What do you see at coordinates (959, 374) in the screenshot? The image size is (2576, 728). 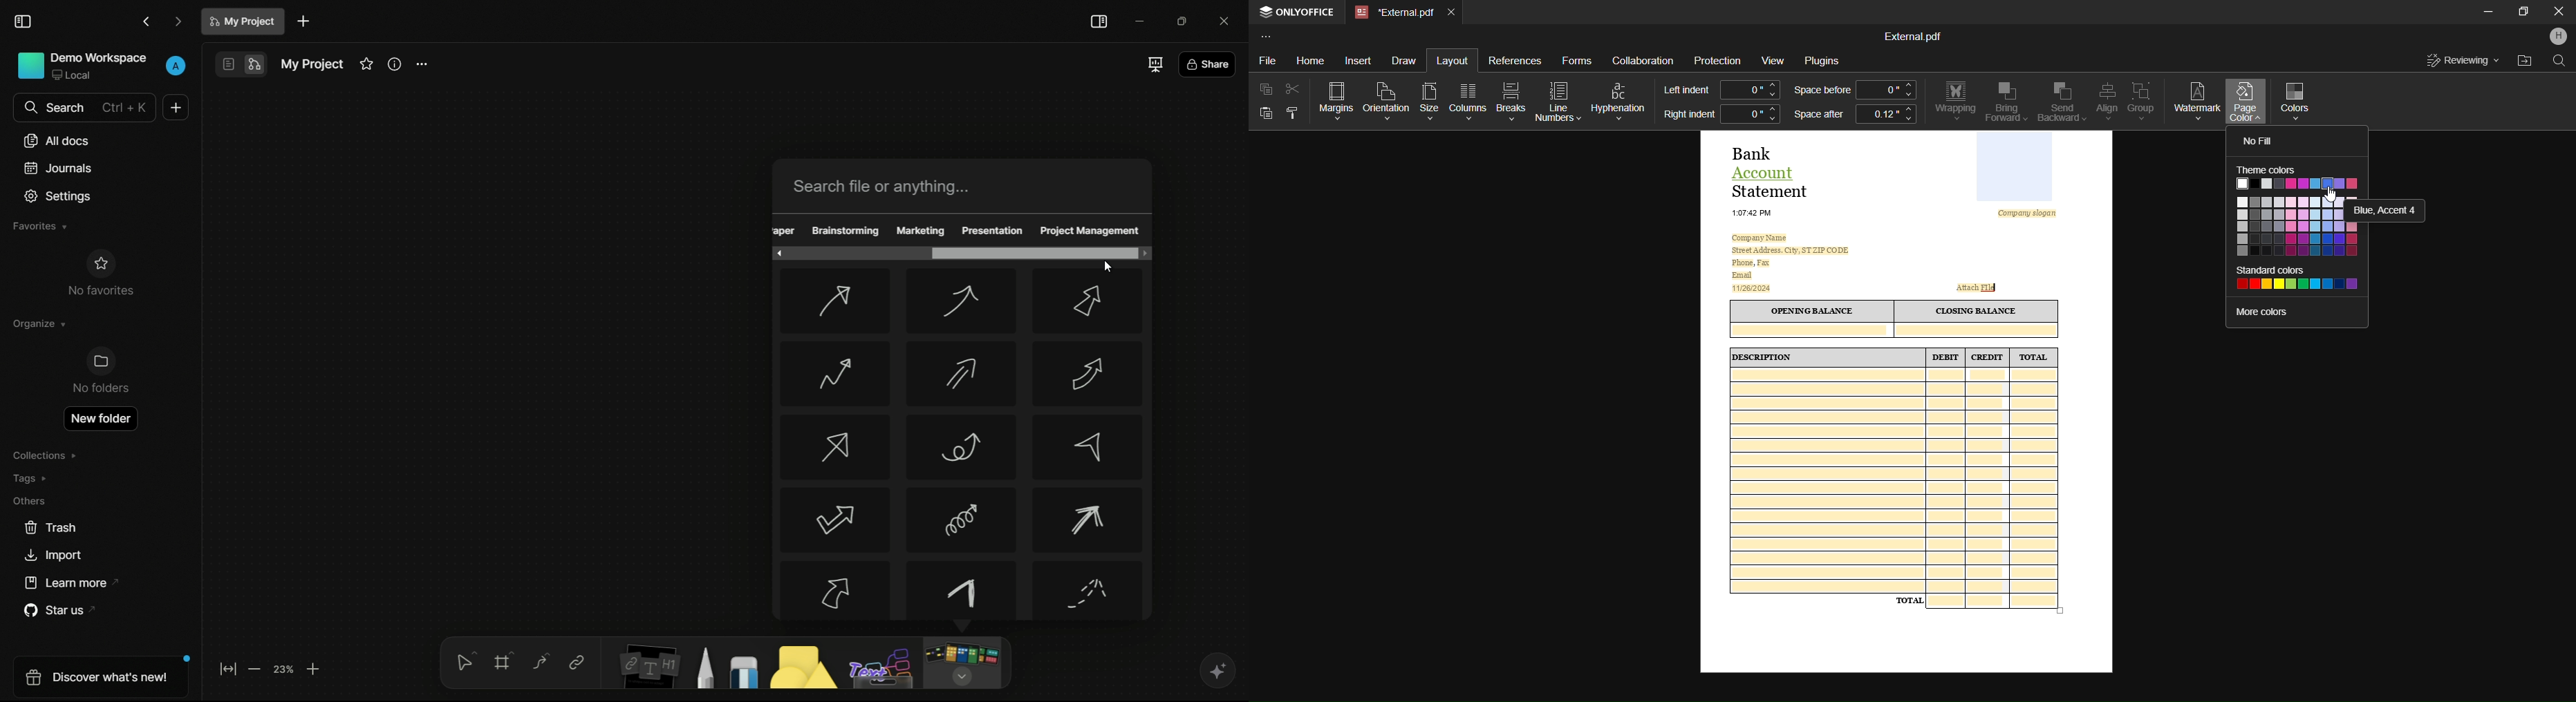 I see `arrow-5` at bounding box center [959, 374].